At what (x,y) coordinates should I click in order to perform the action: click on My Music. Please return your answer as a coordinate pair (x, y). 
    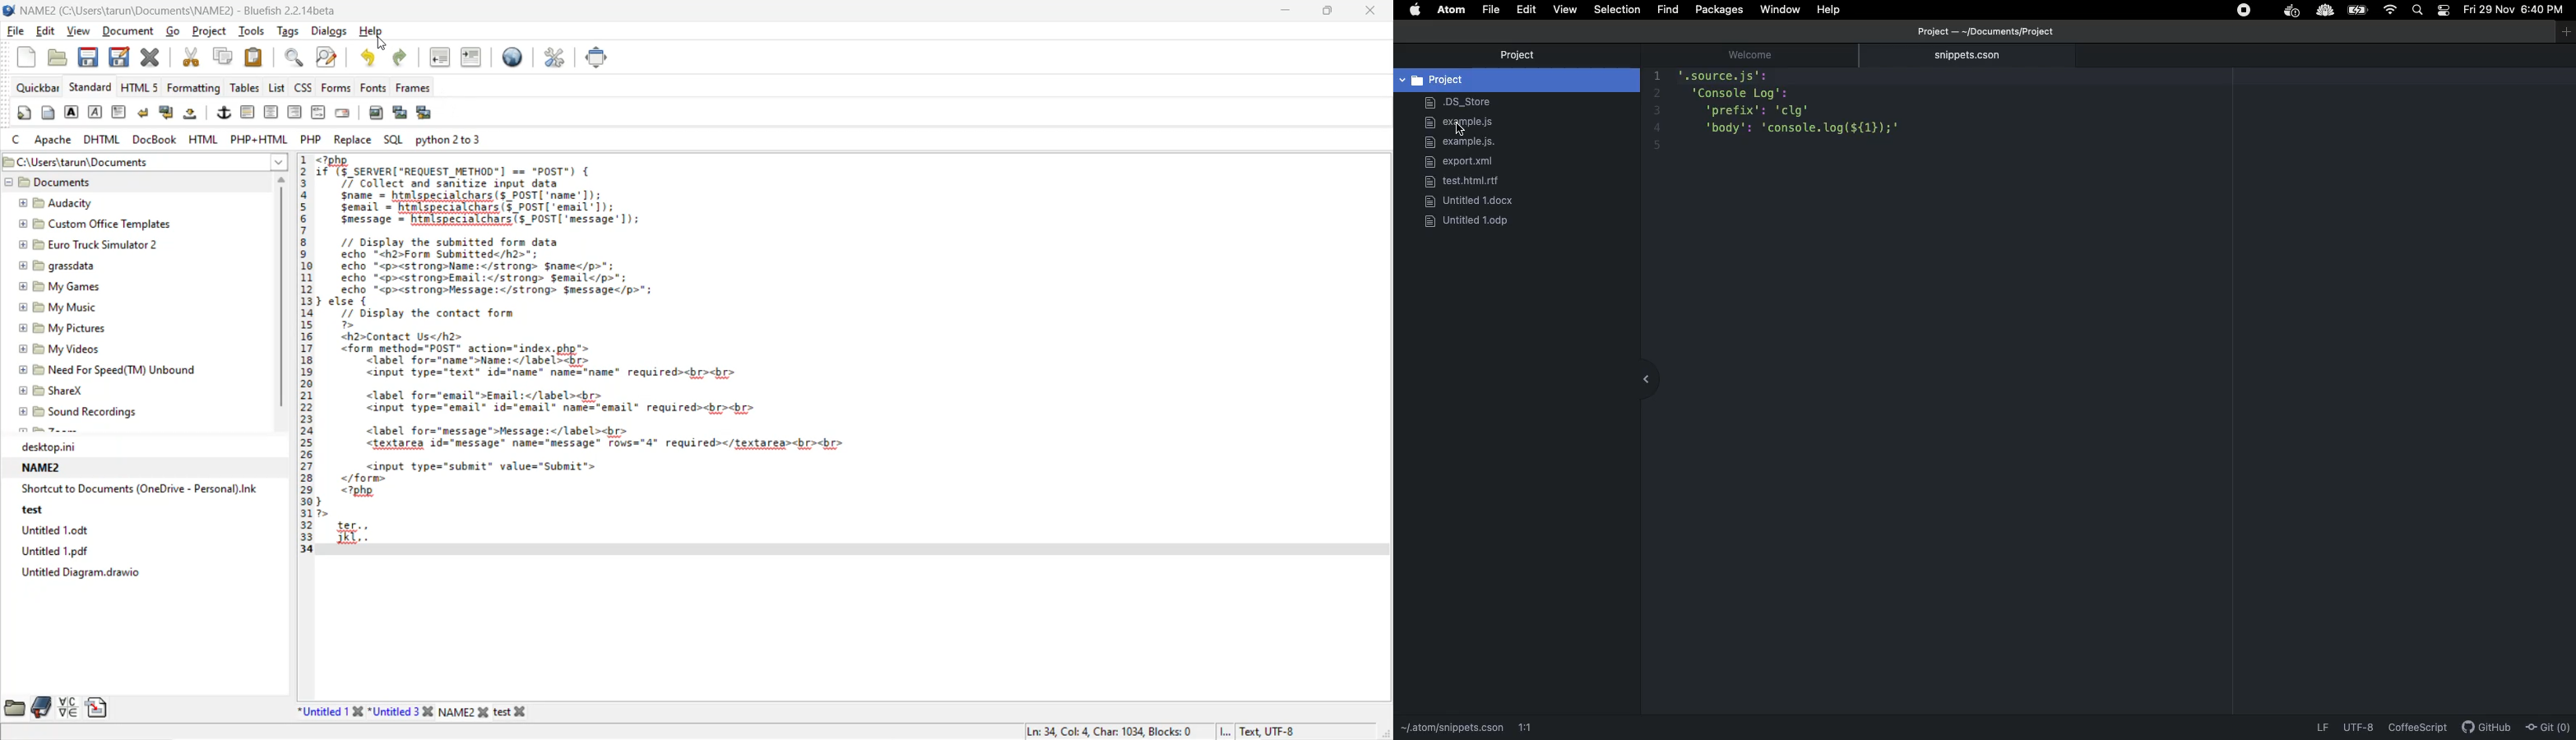
    Looking at the image, I should click on (49, 308).